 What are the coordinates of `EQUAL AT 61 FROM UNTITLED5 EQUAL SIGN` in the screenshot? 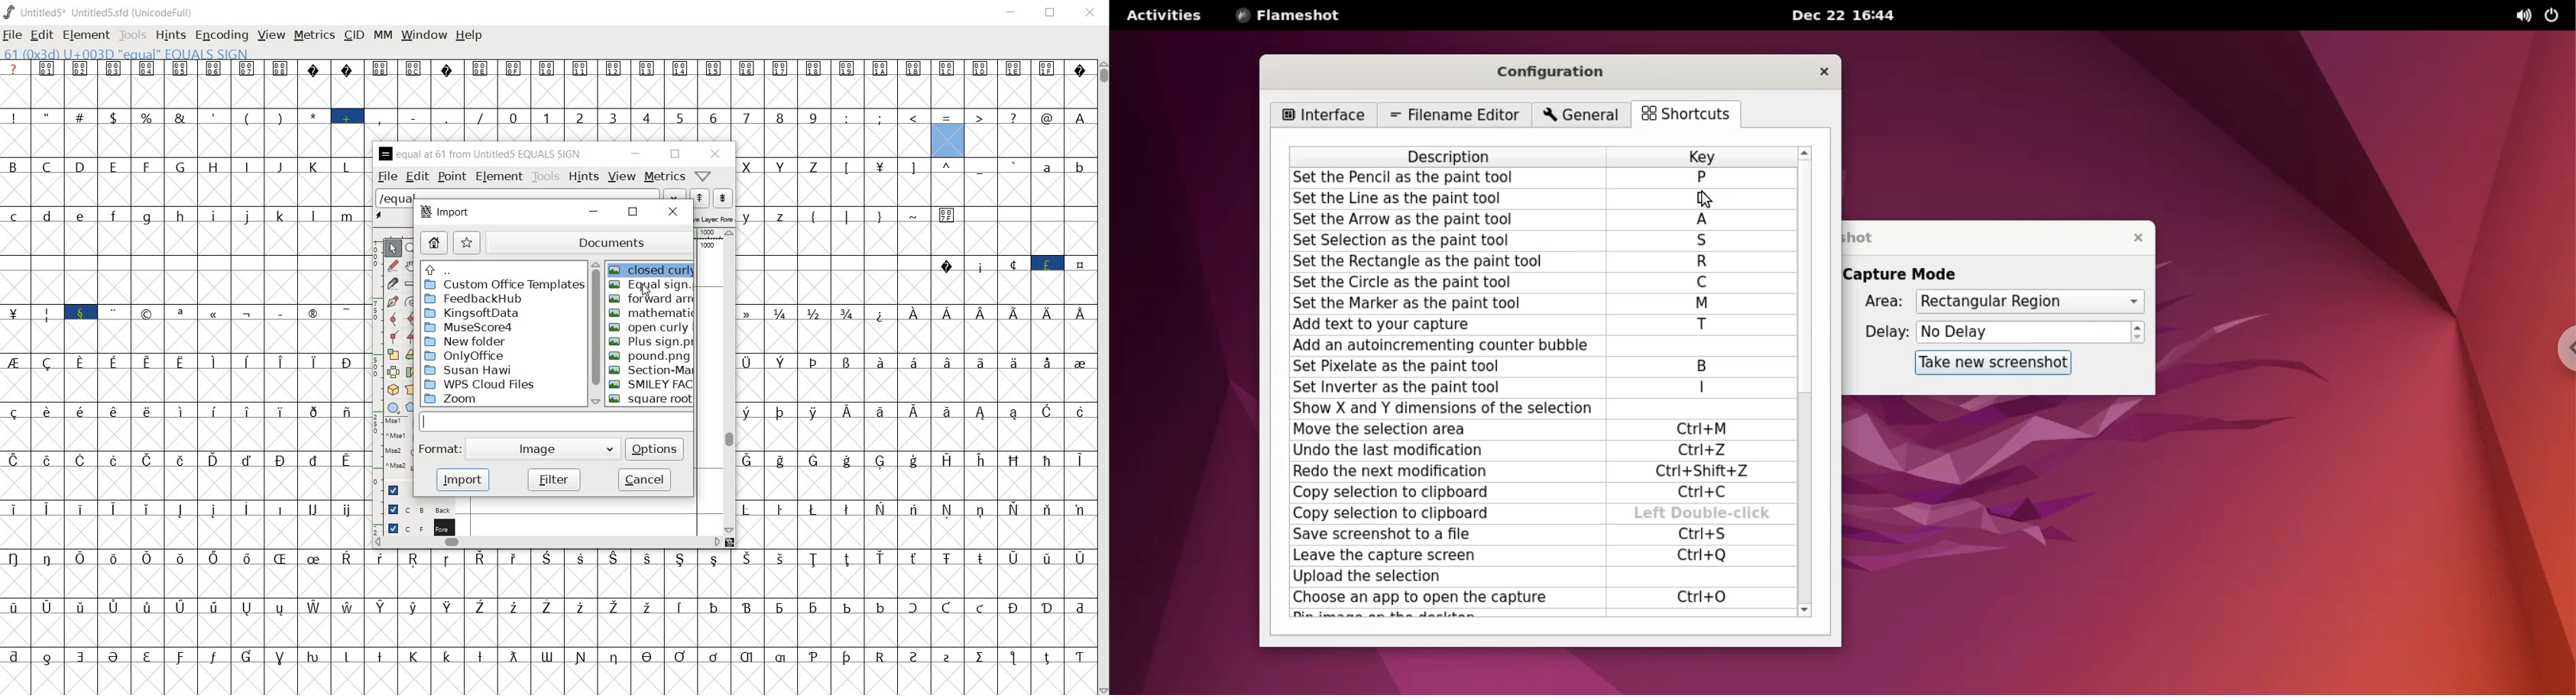 It's located at (481, 154).